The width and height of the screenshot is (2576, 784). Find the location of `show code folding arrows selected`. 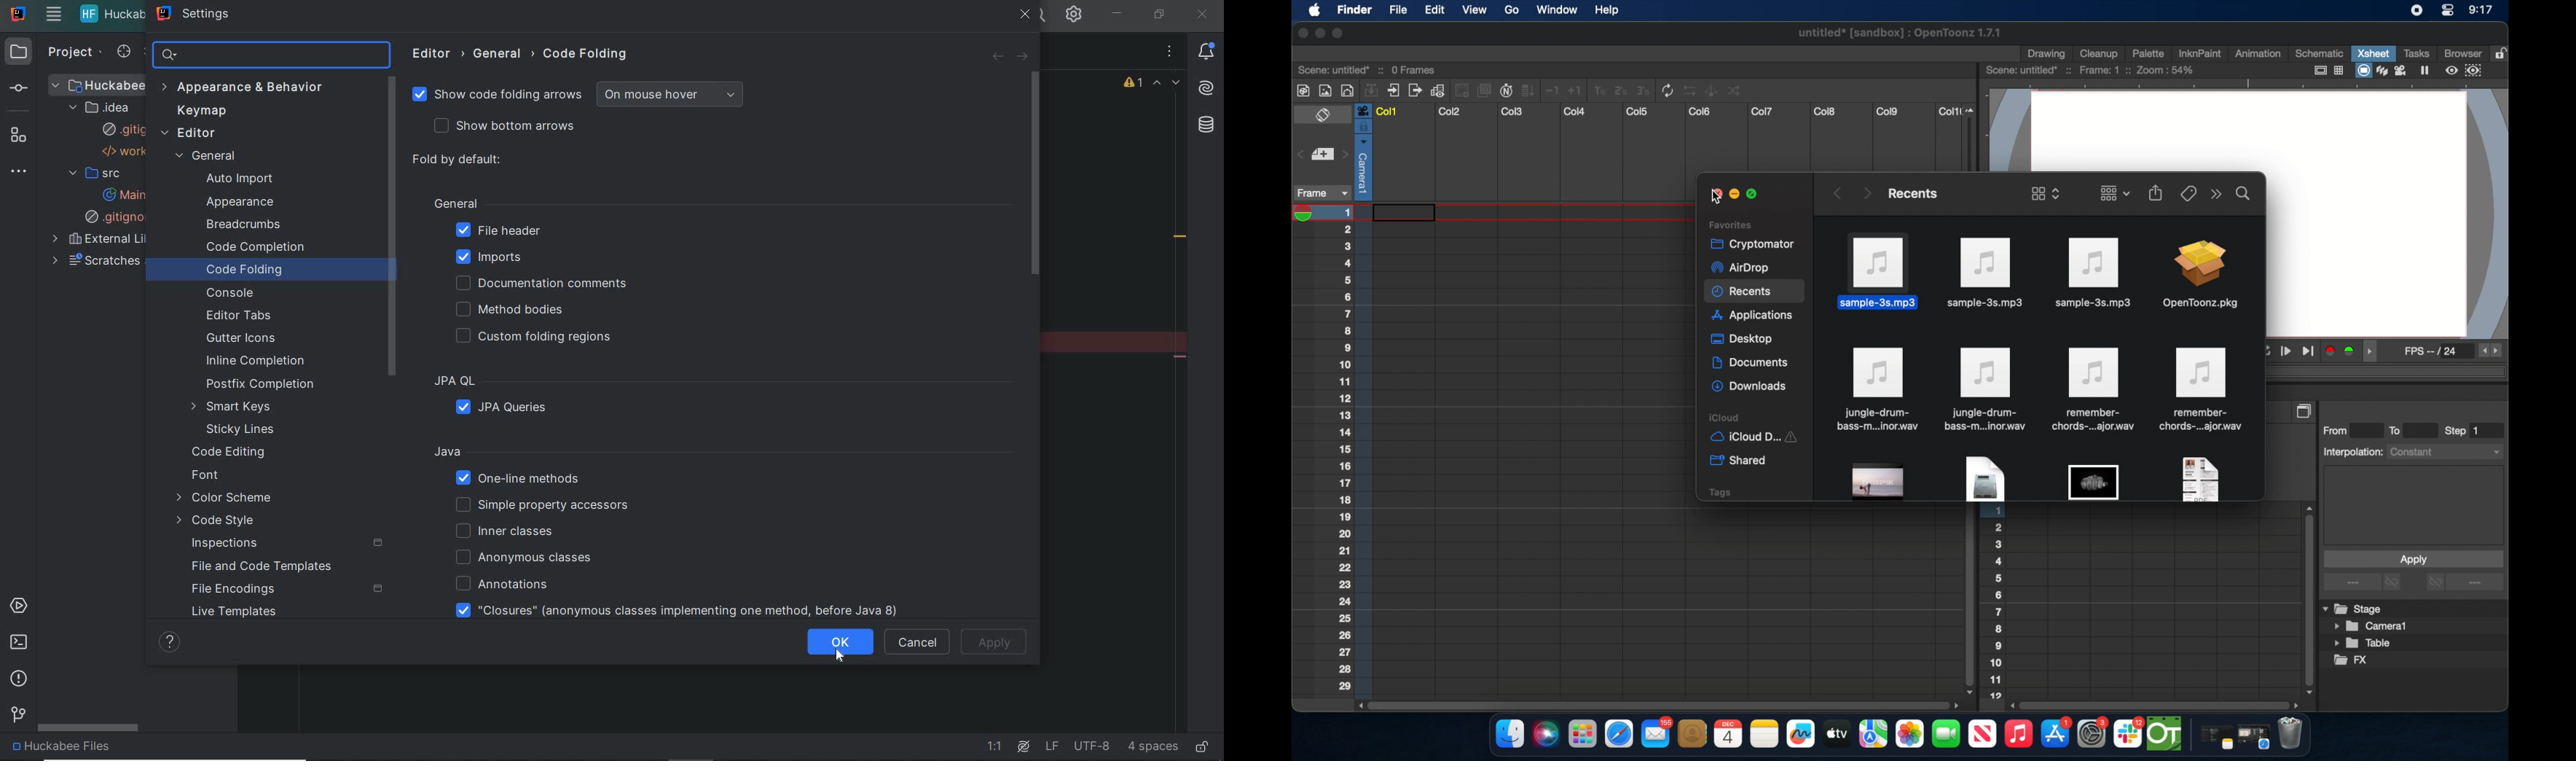

show code folding arrows selected is located at coordinates (497, 96).